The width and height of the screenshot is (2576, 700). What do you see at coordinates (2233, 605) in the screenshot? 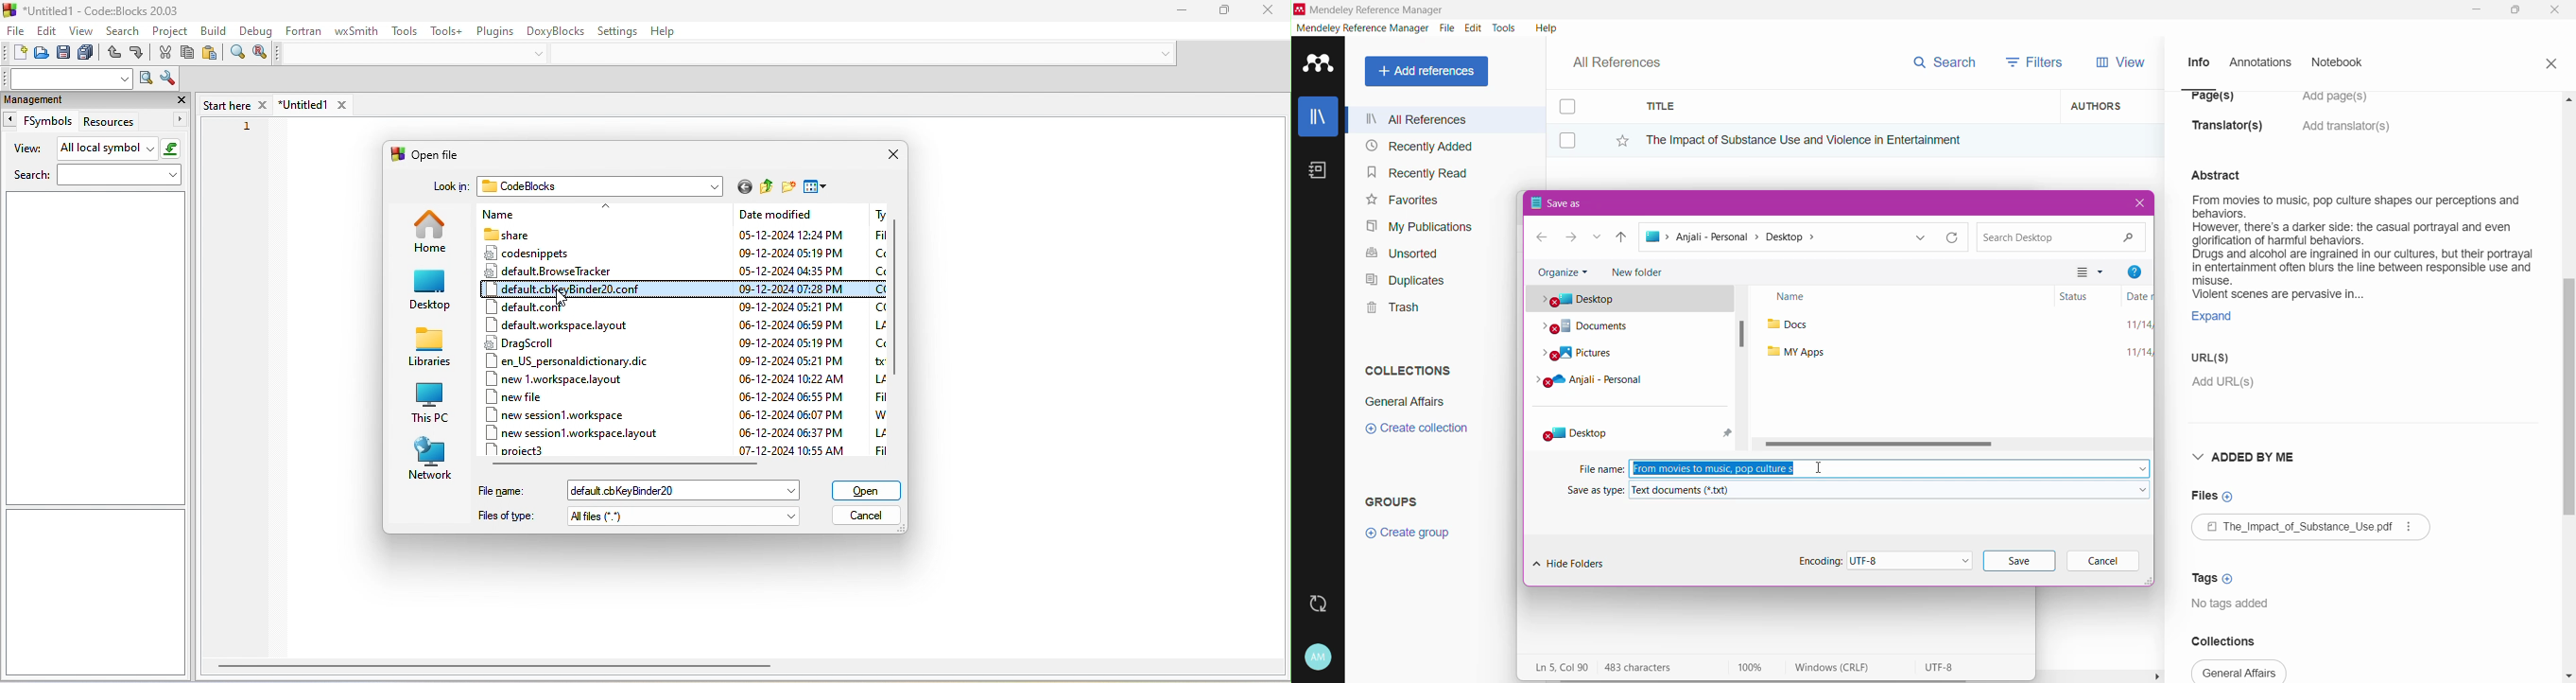
I see `Tags available for the document` at bounding box center [2233, 605].